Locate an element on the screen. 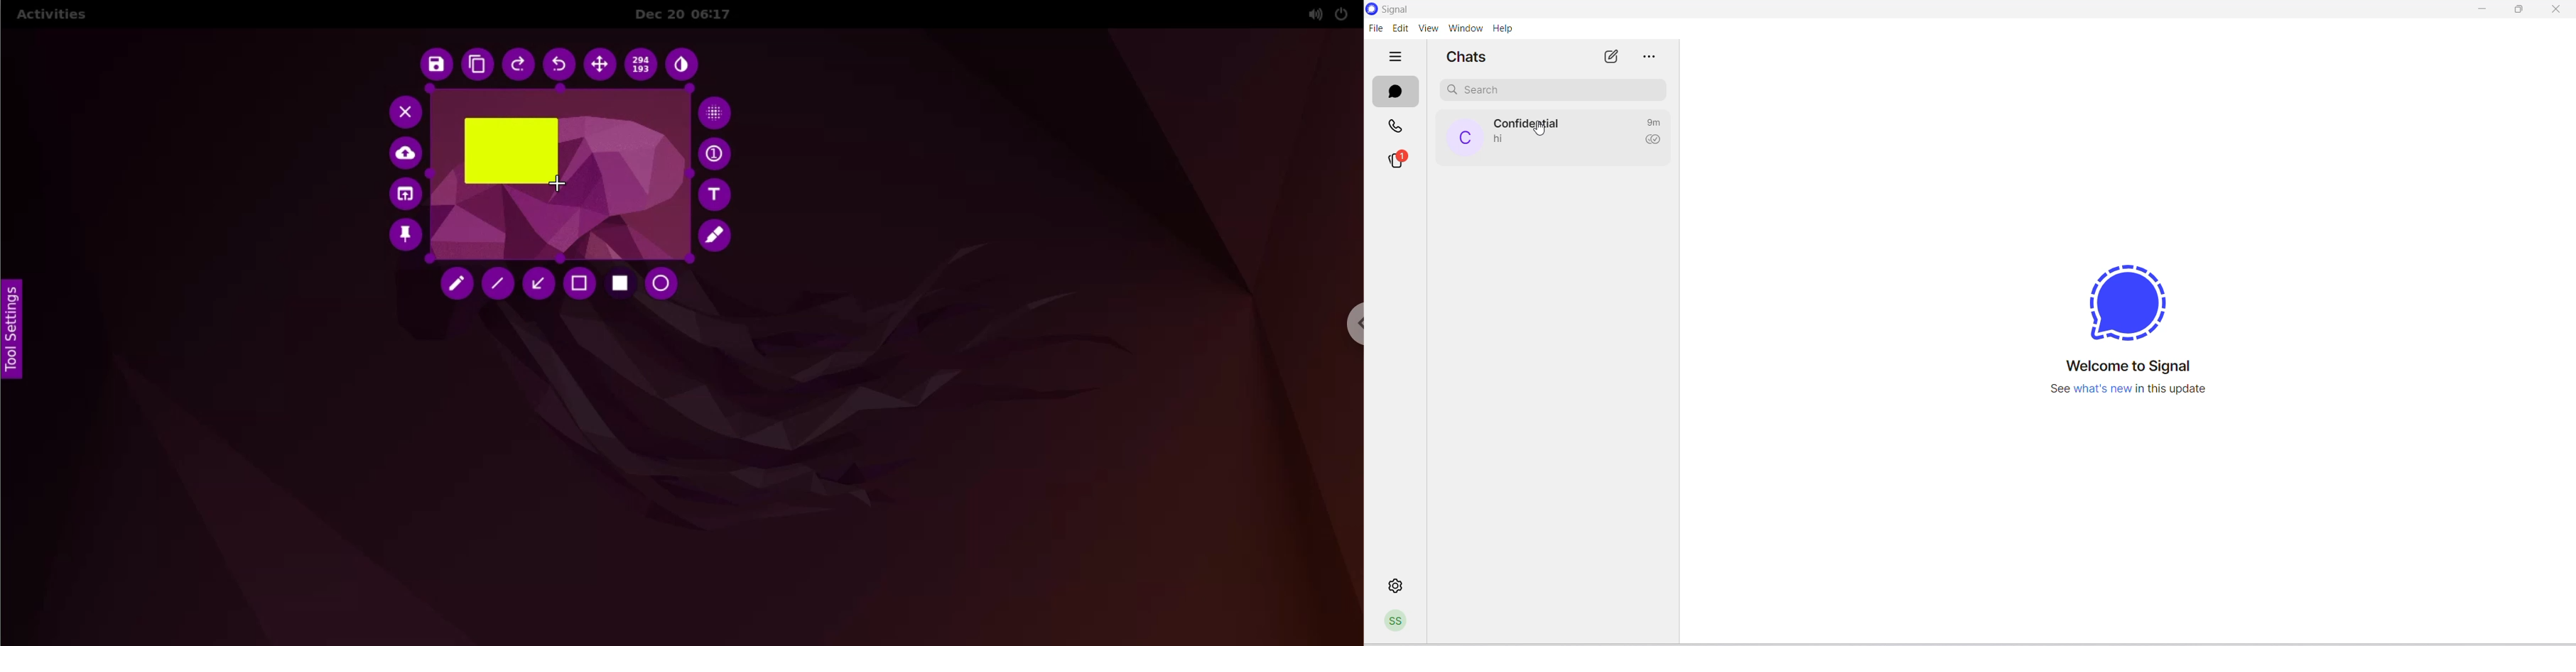 The width and height of the screenshot is (2576, 672). minimize is located at coordinates (2483, 11).